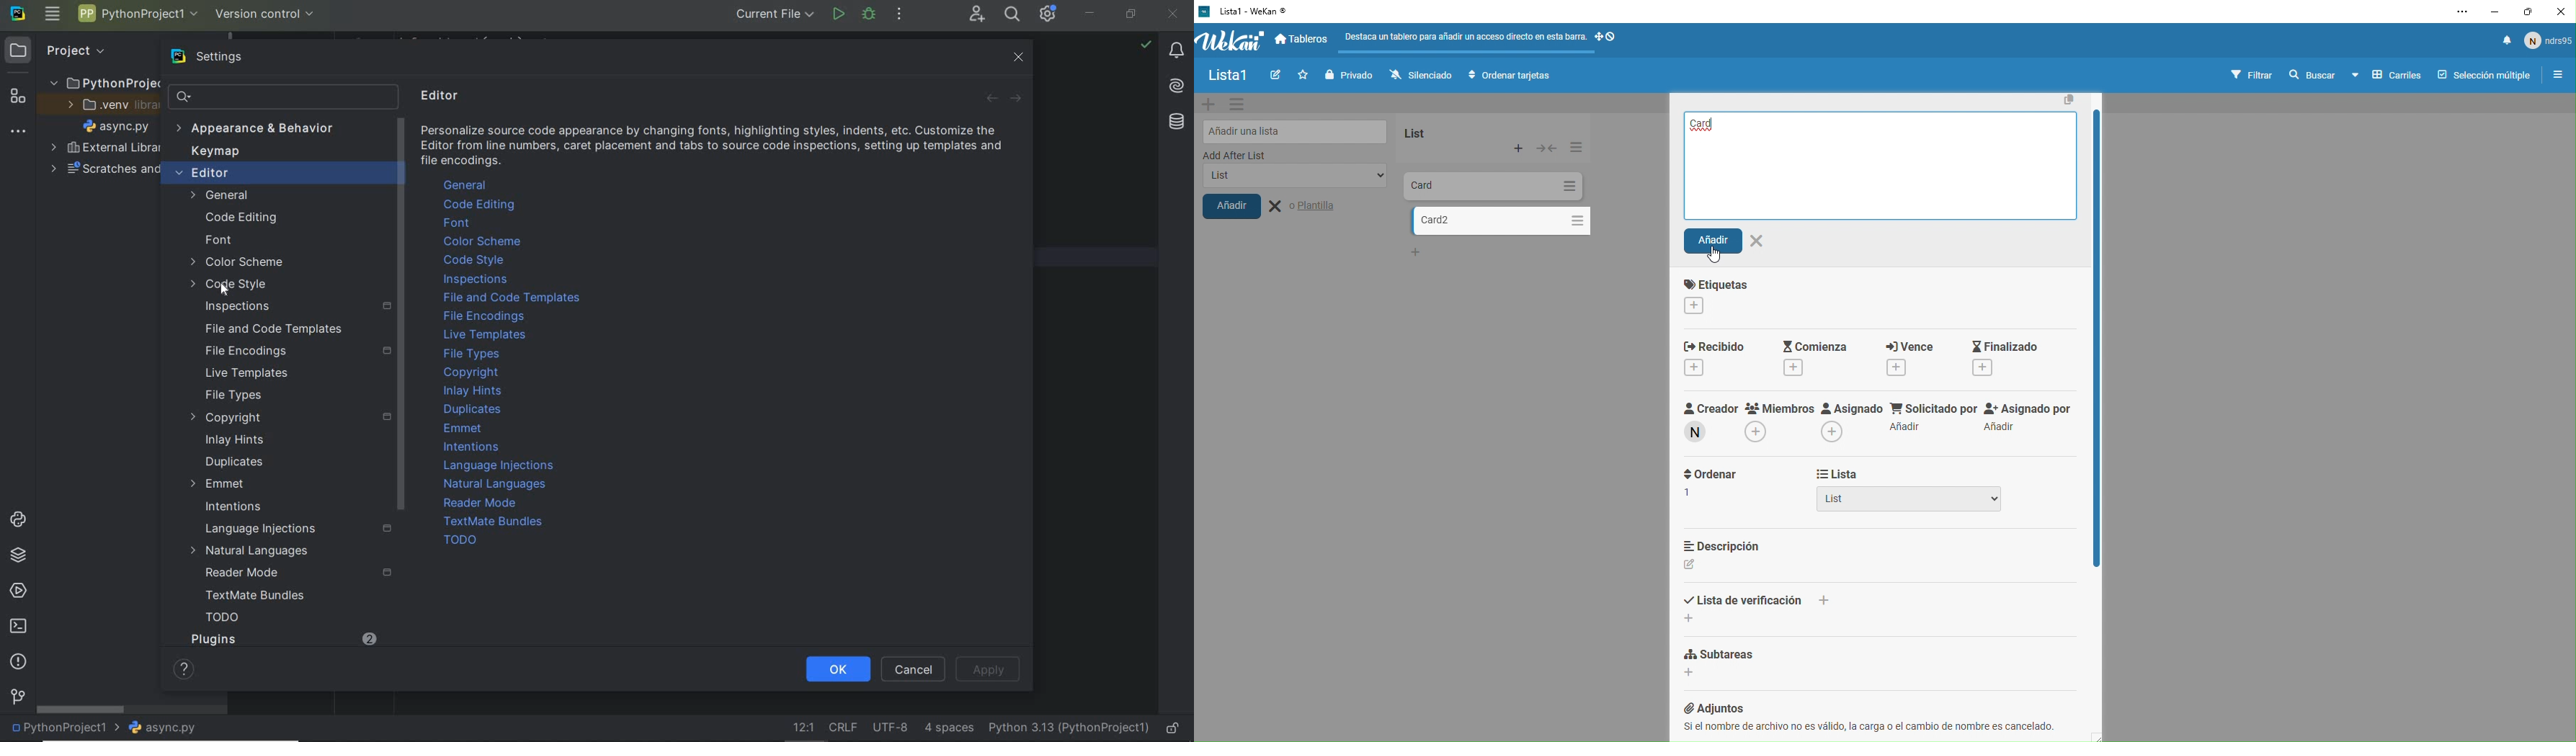 The height and width of the screenshot is (756, 2576). Describe the element at coordinates (1279, 156) in the screenshot. I see `add after list` at that location.